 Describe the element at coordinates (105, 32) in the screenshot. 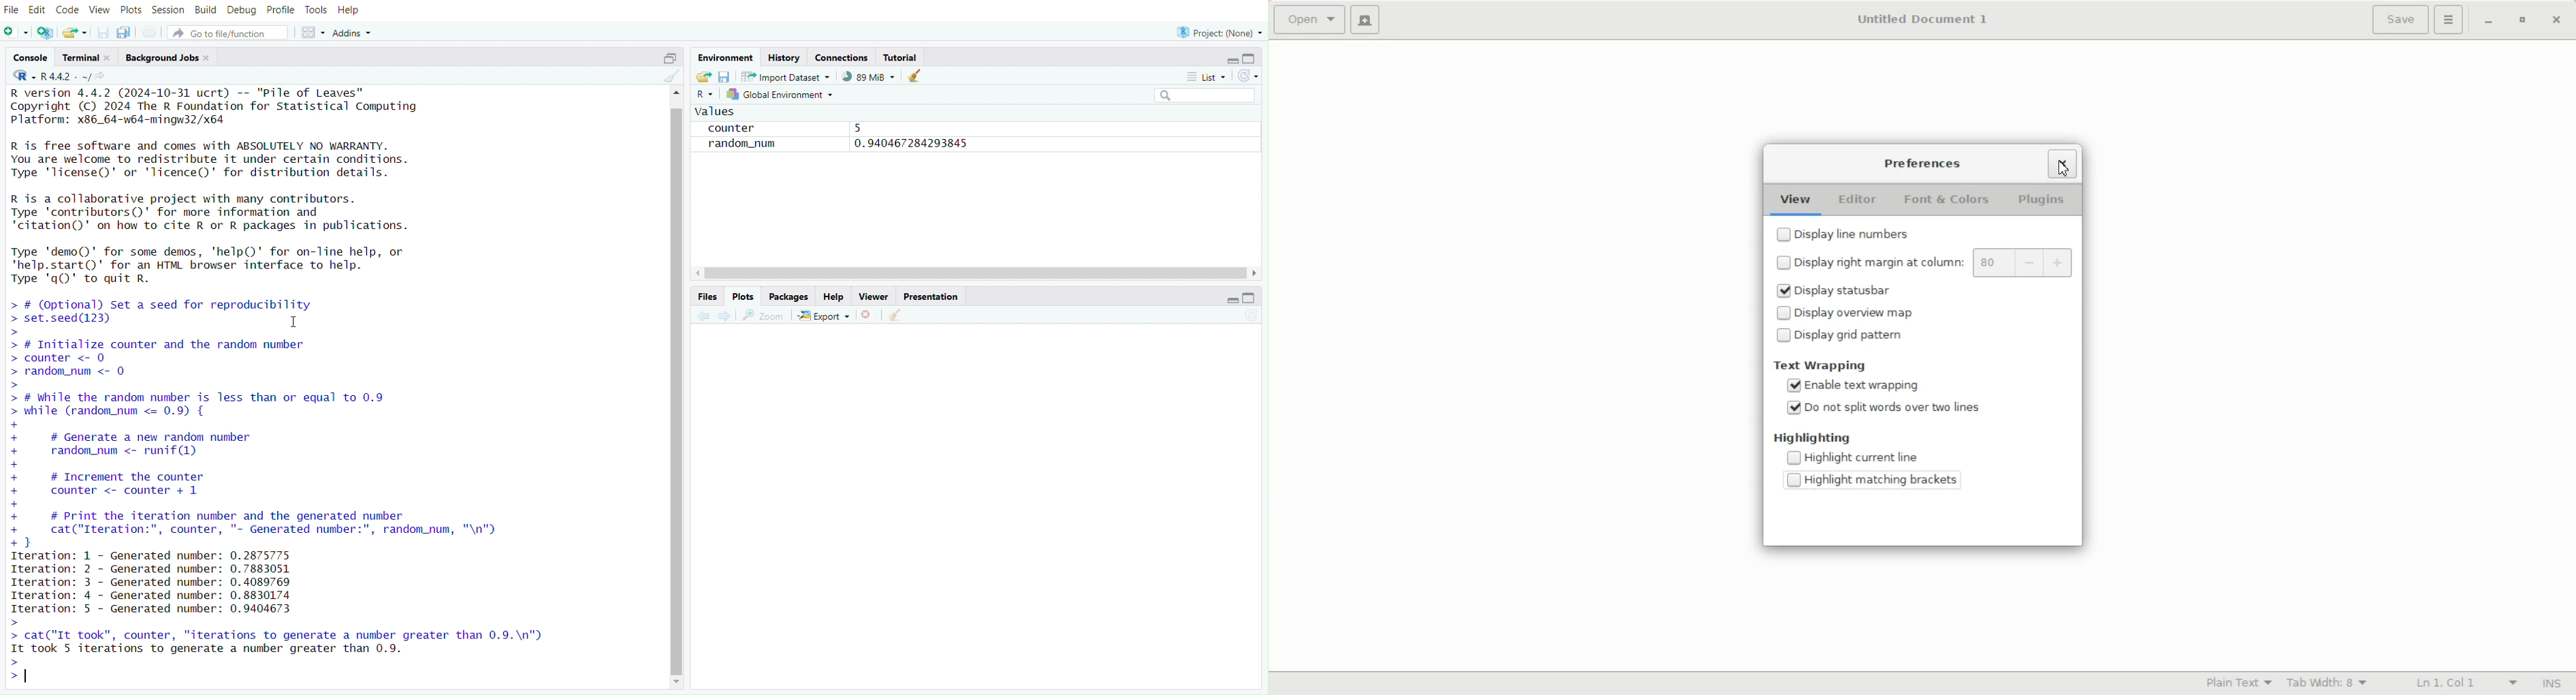

I see `Save current document (Ctrl + S)` at that location.